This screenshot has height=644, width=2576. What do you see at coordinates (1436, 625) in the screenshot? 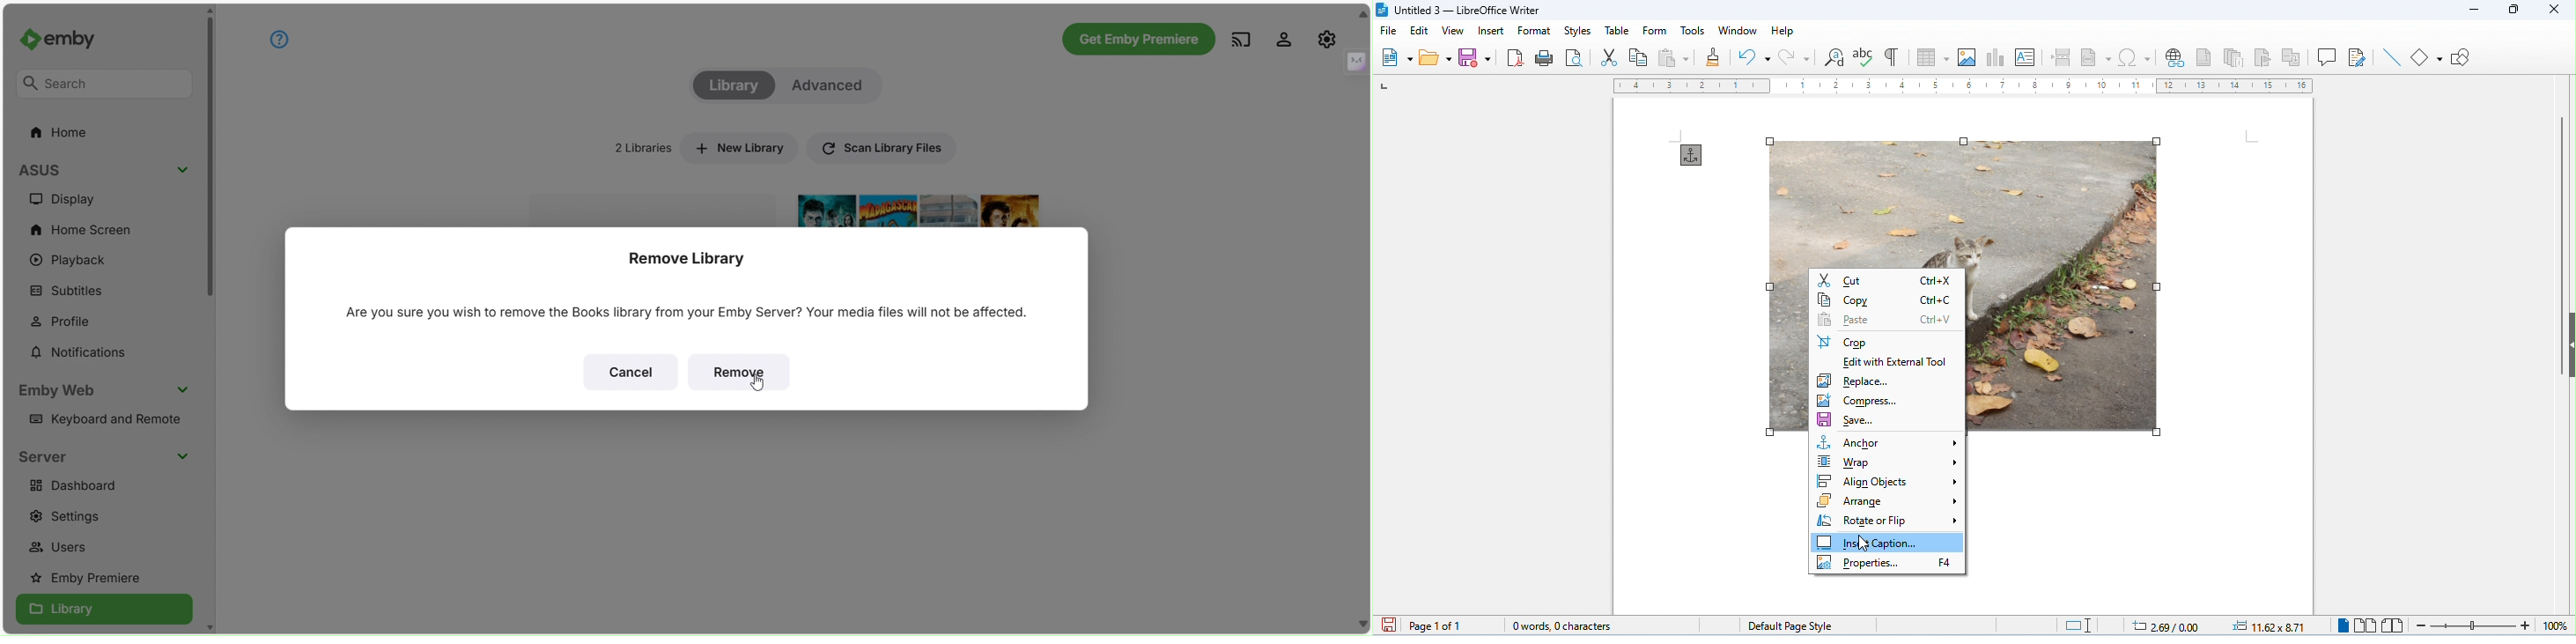
I see `page 1 of 1` at bounding box center [1436, 625].